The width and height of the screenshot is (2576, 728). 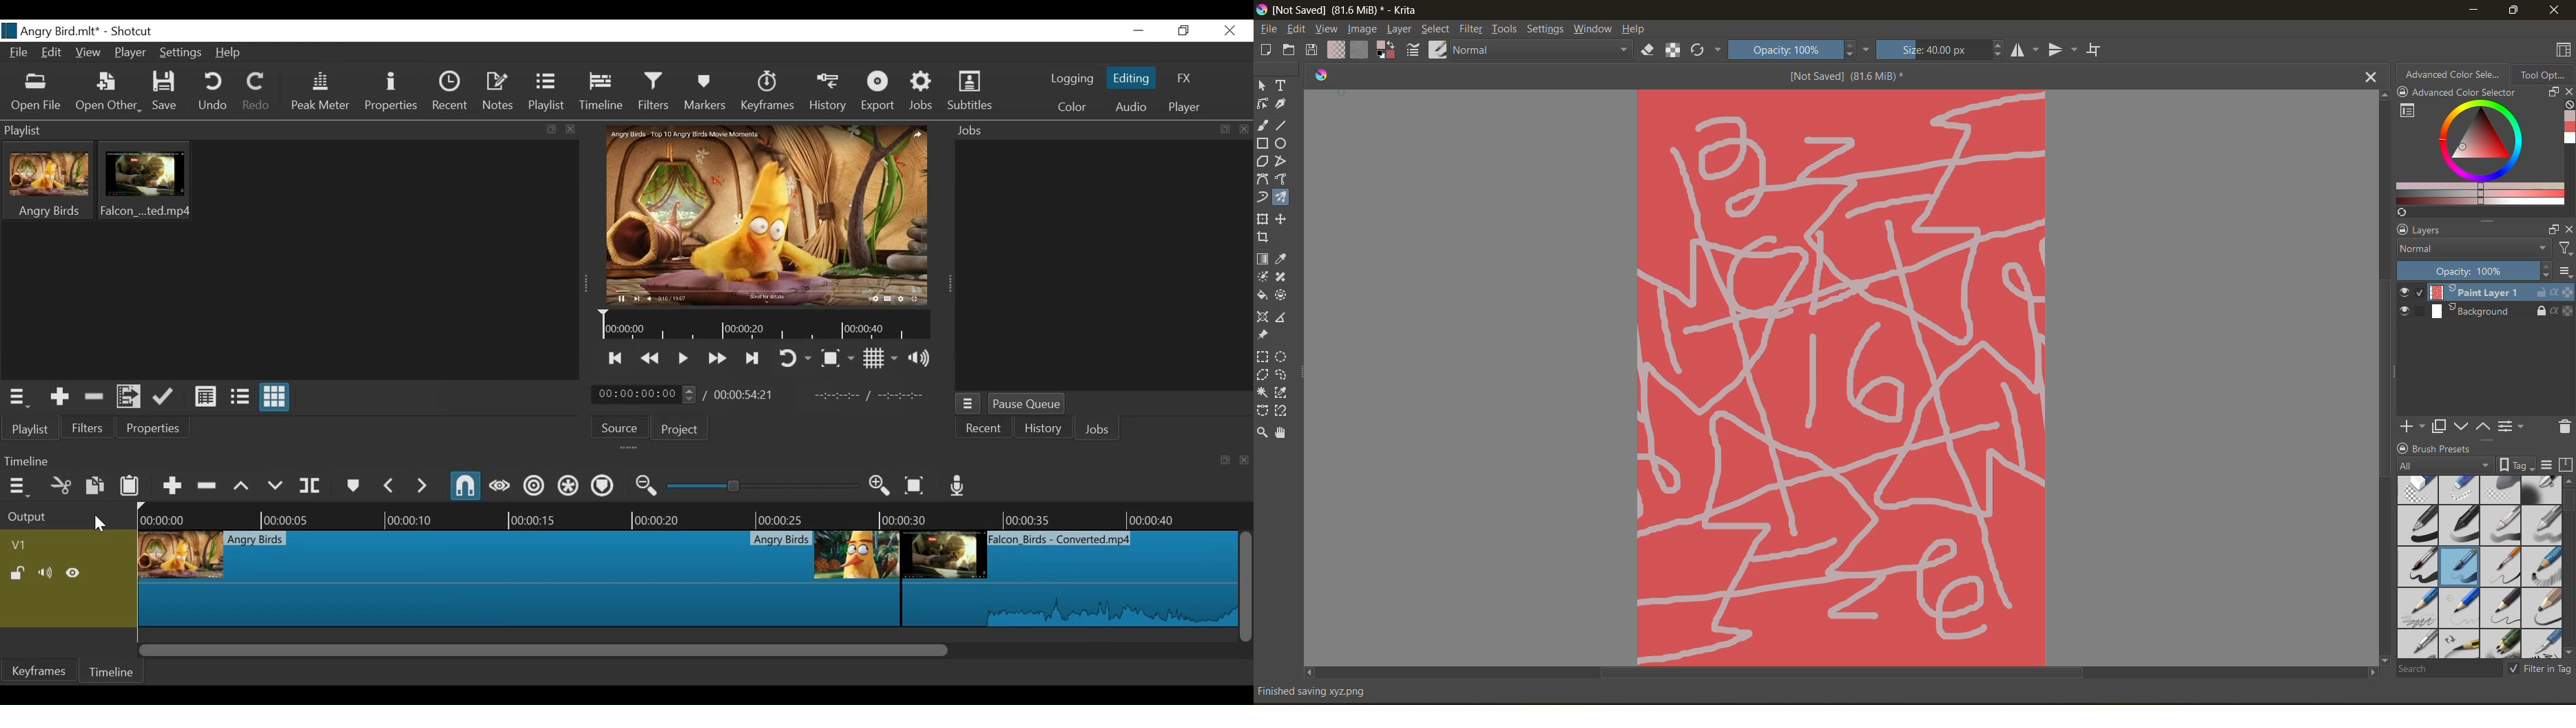 What do you see at coordinates (1187, 107) in the screenshot?
I see `Player` at bounding box center [1187, 107].